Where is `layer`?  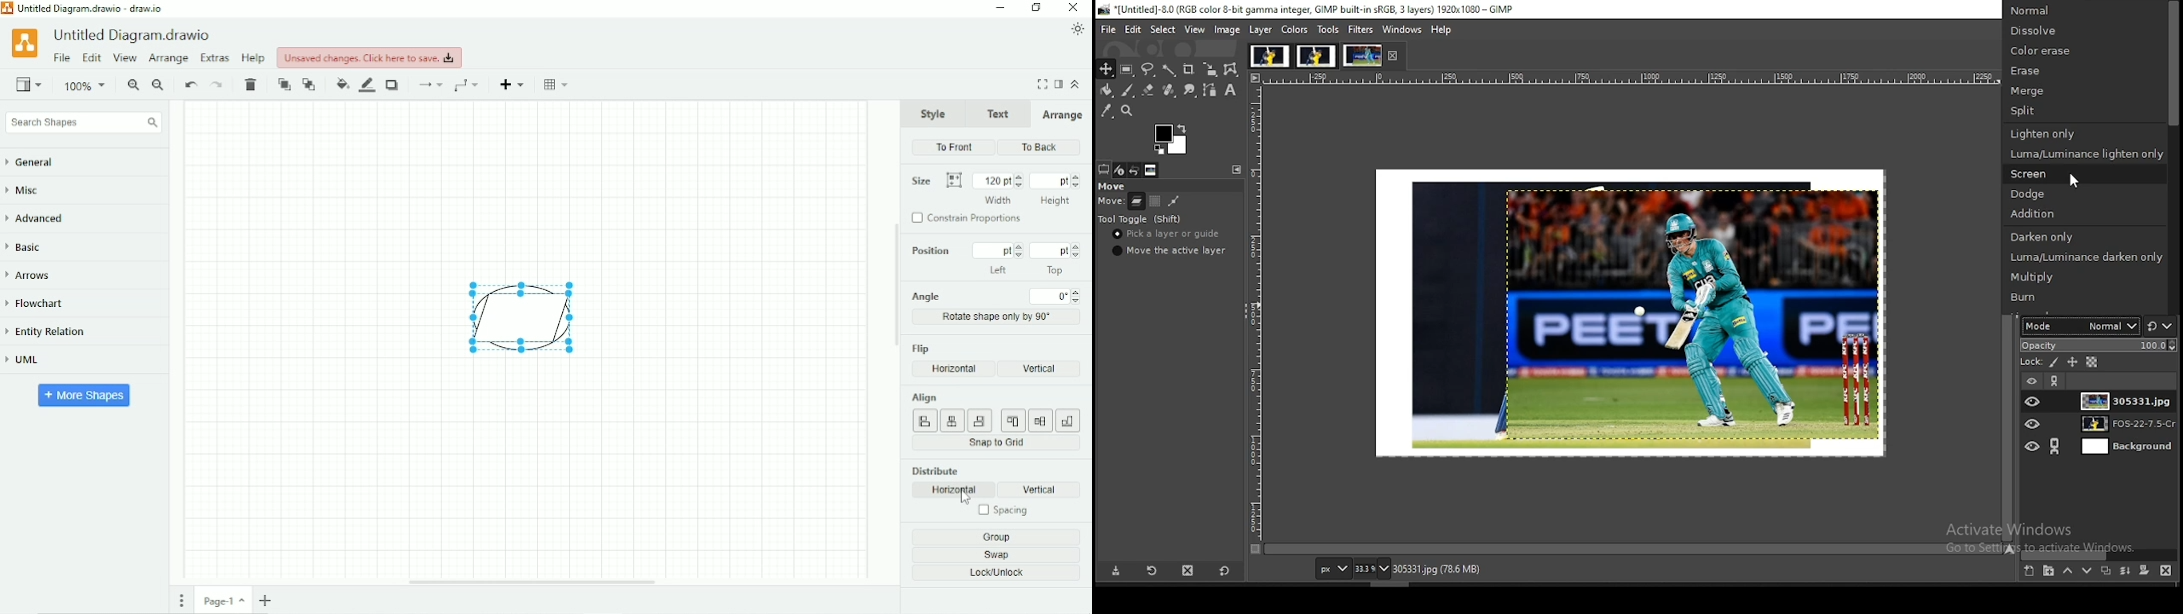 layer is located at coordinates (1263, 30).